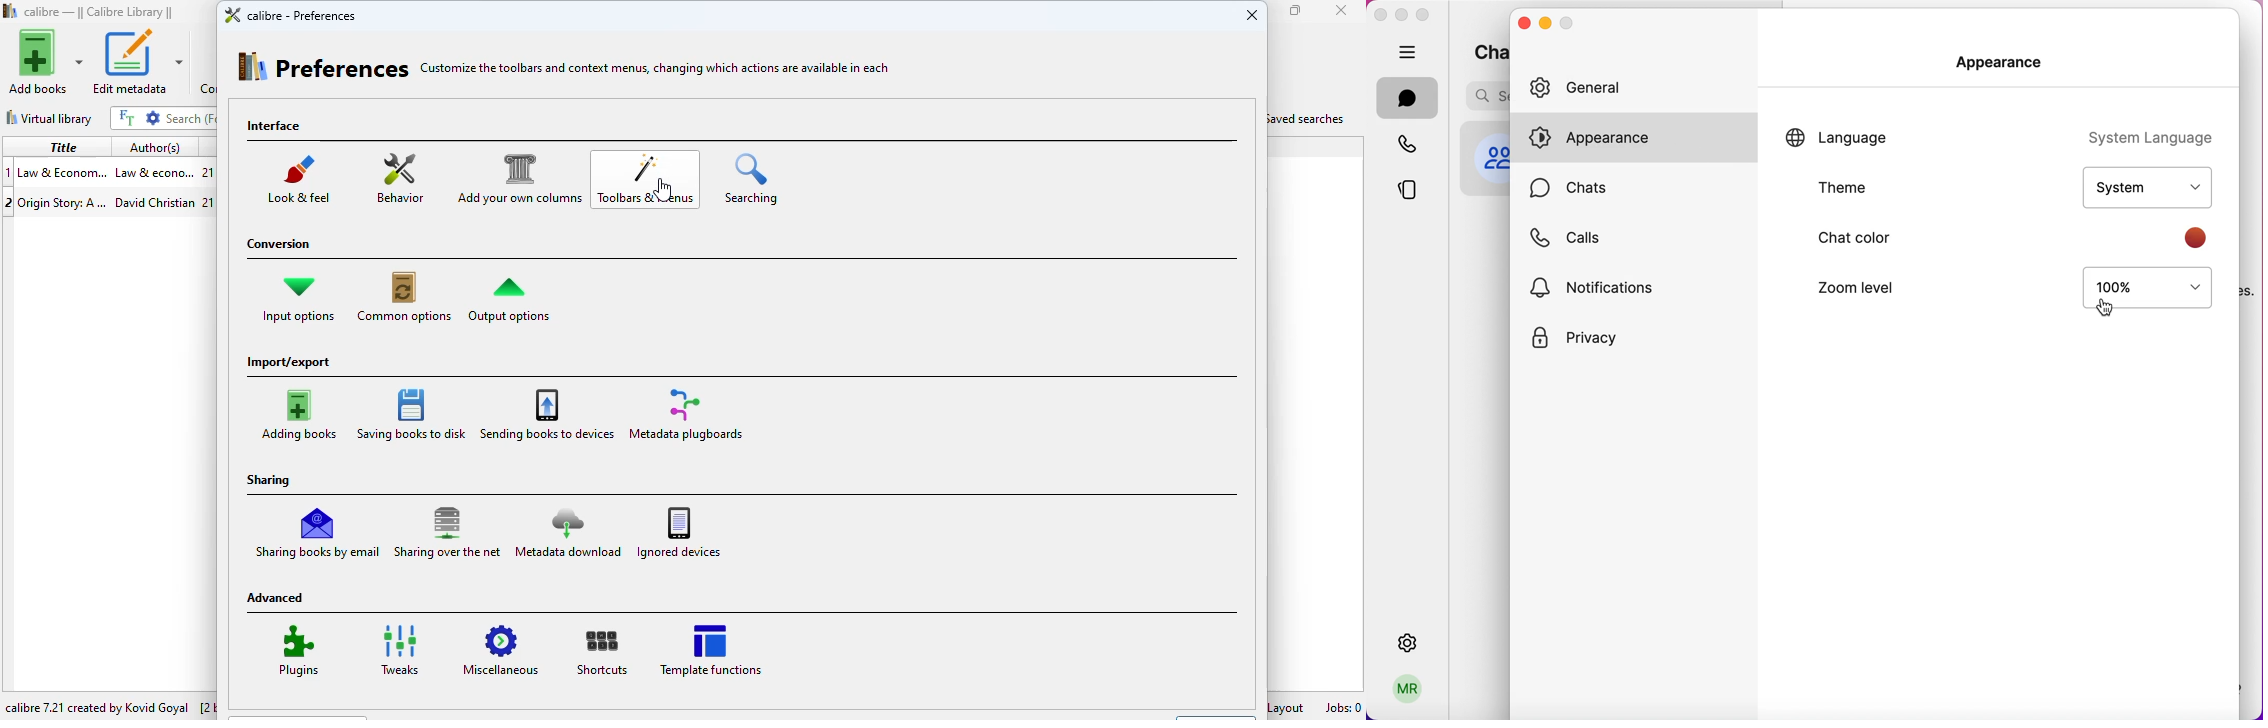  I want to click on close, so click(1341, 10).